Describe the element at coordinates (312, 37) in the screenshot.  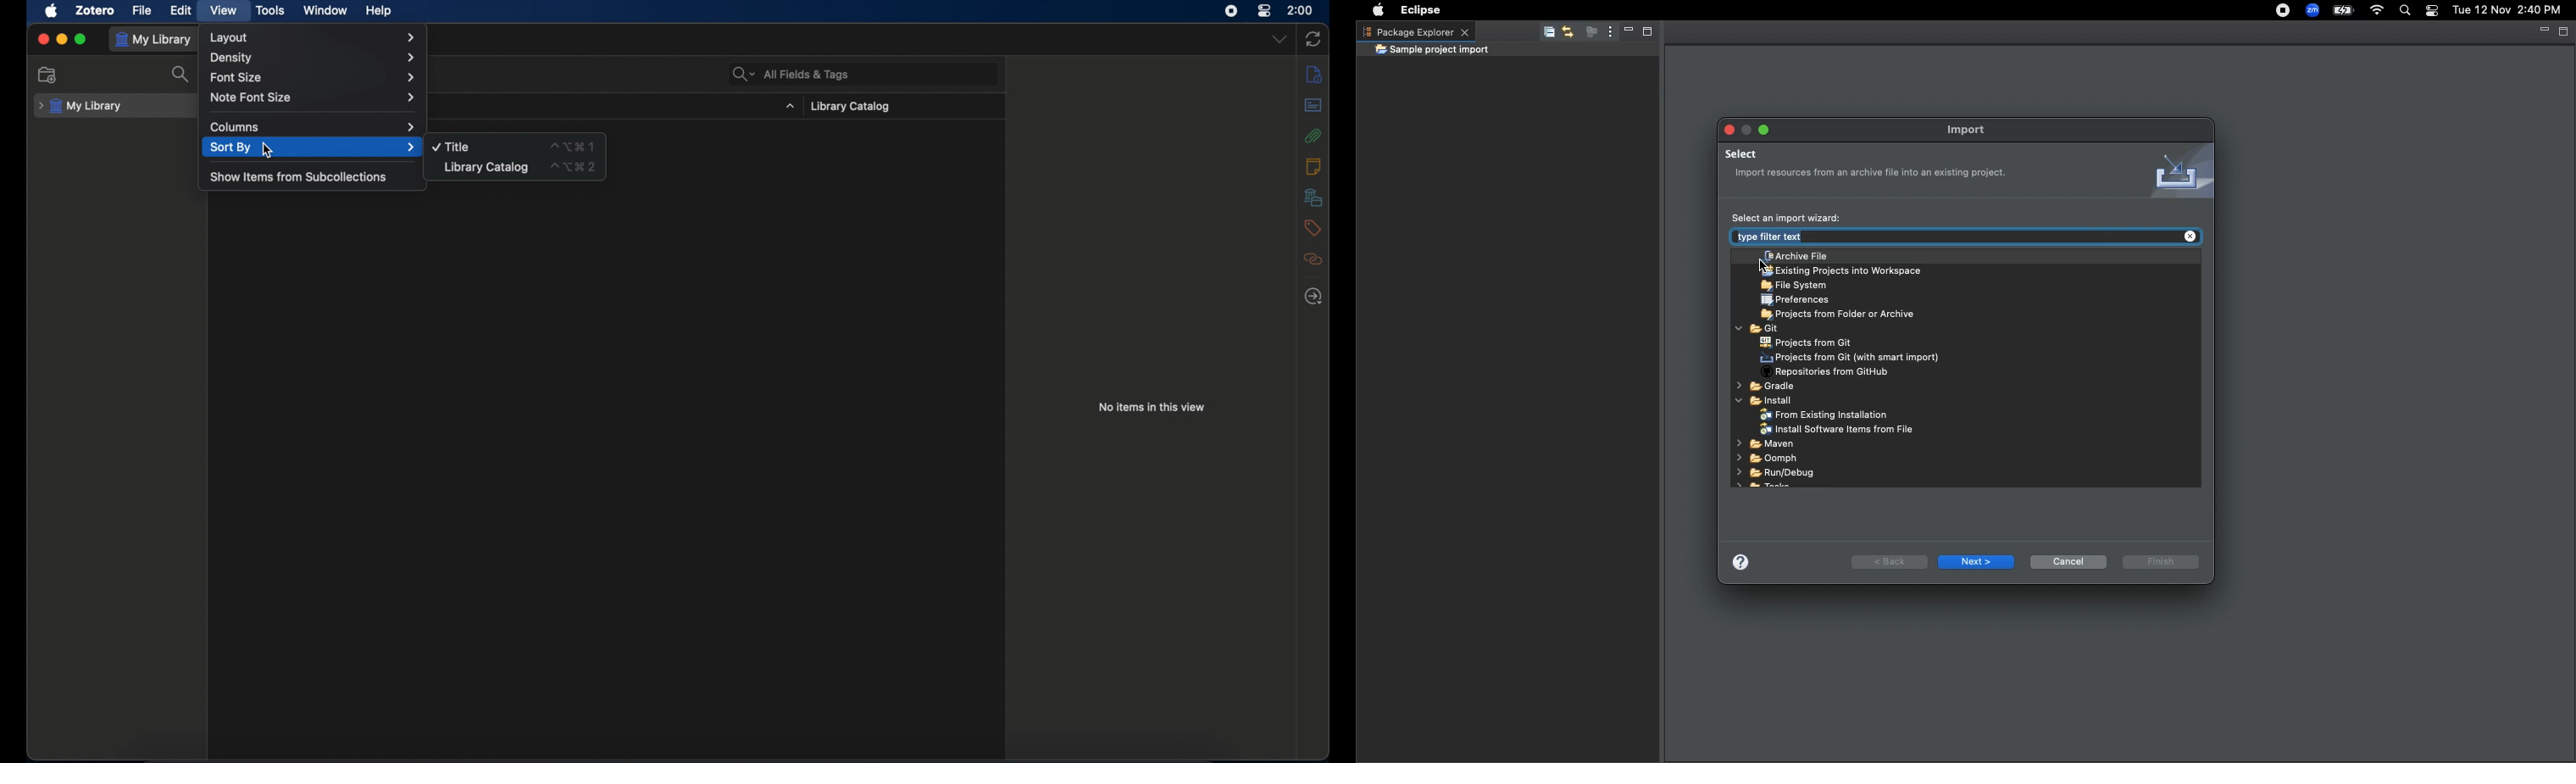
I see `layout` at that location.